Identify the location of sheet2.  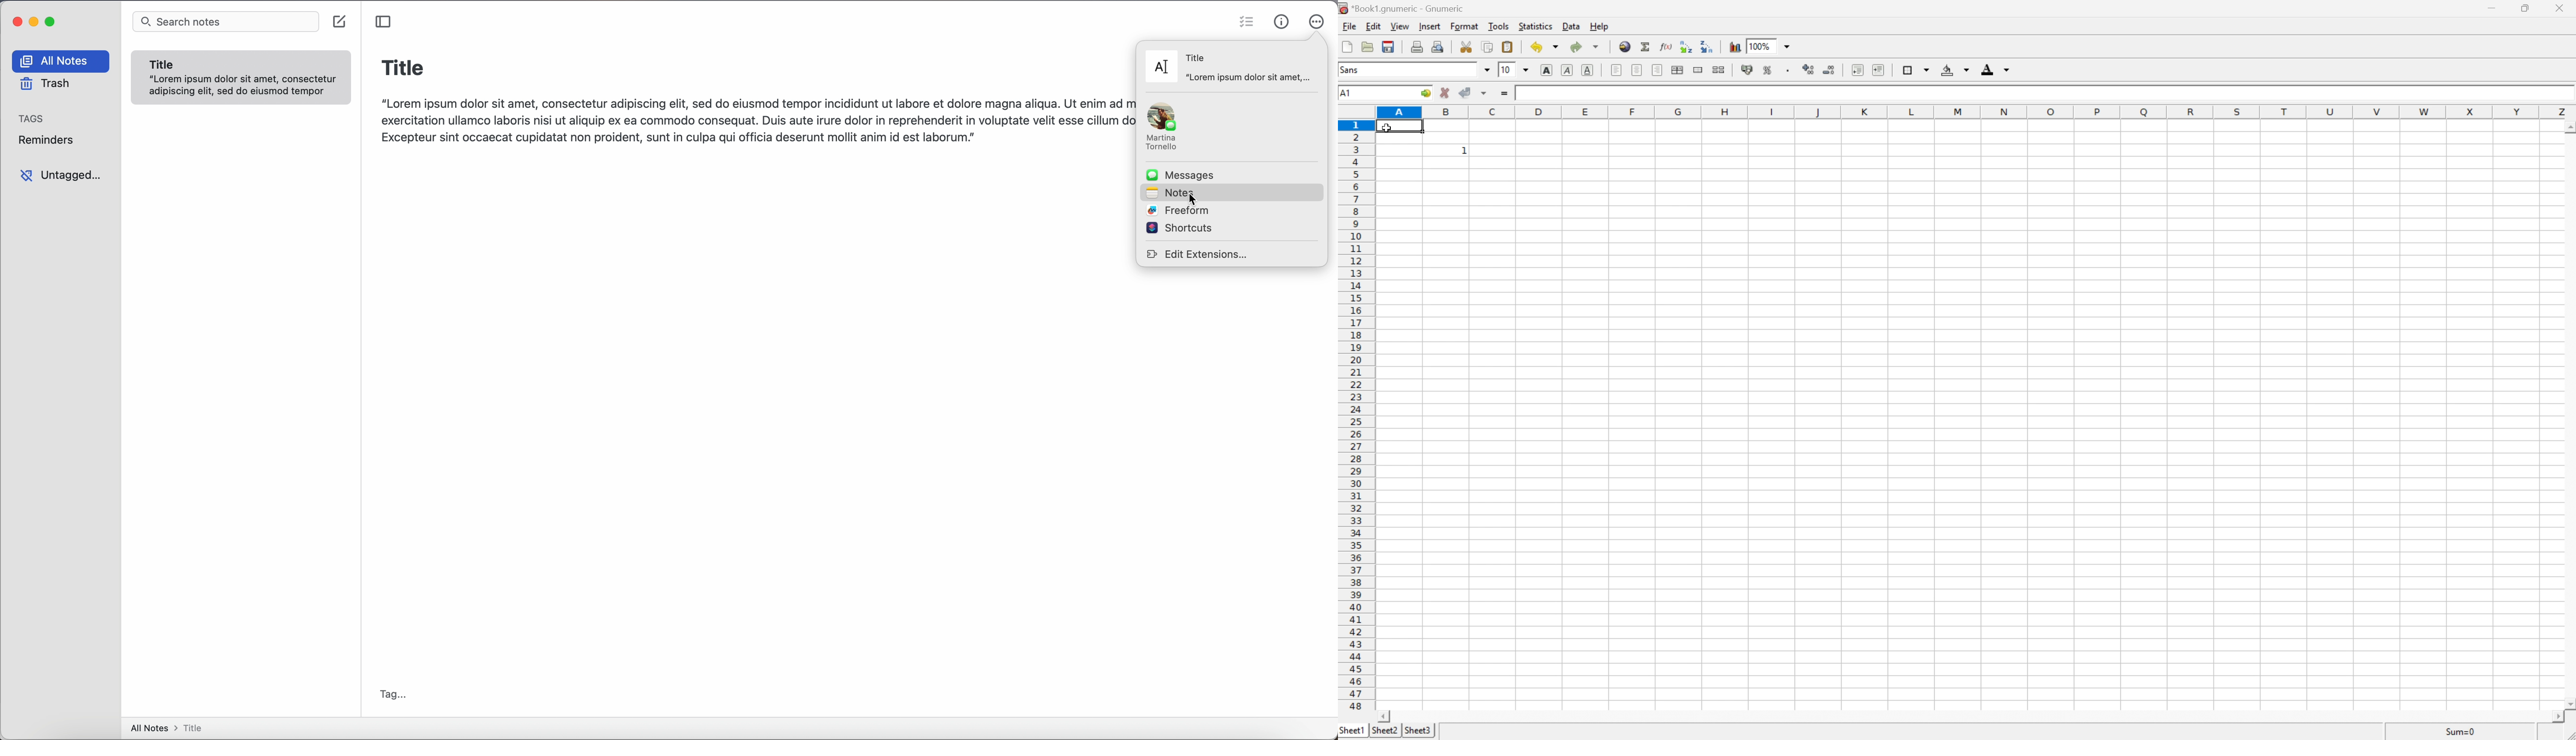
(1384, 733).